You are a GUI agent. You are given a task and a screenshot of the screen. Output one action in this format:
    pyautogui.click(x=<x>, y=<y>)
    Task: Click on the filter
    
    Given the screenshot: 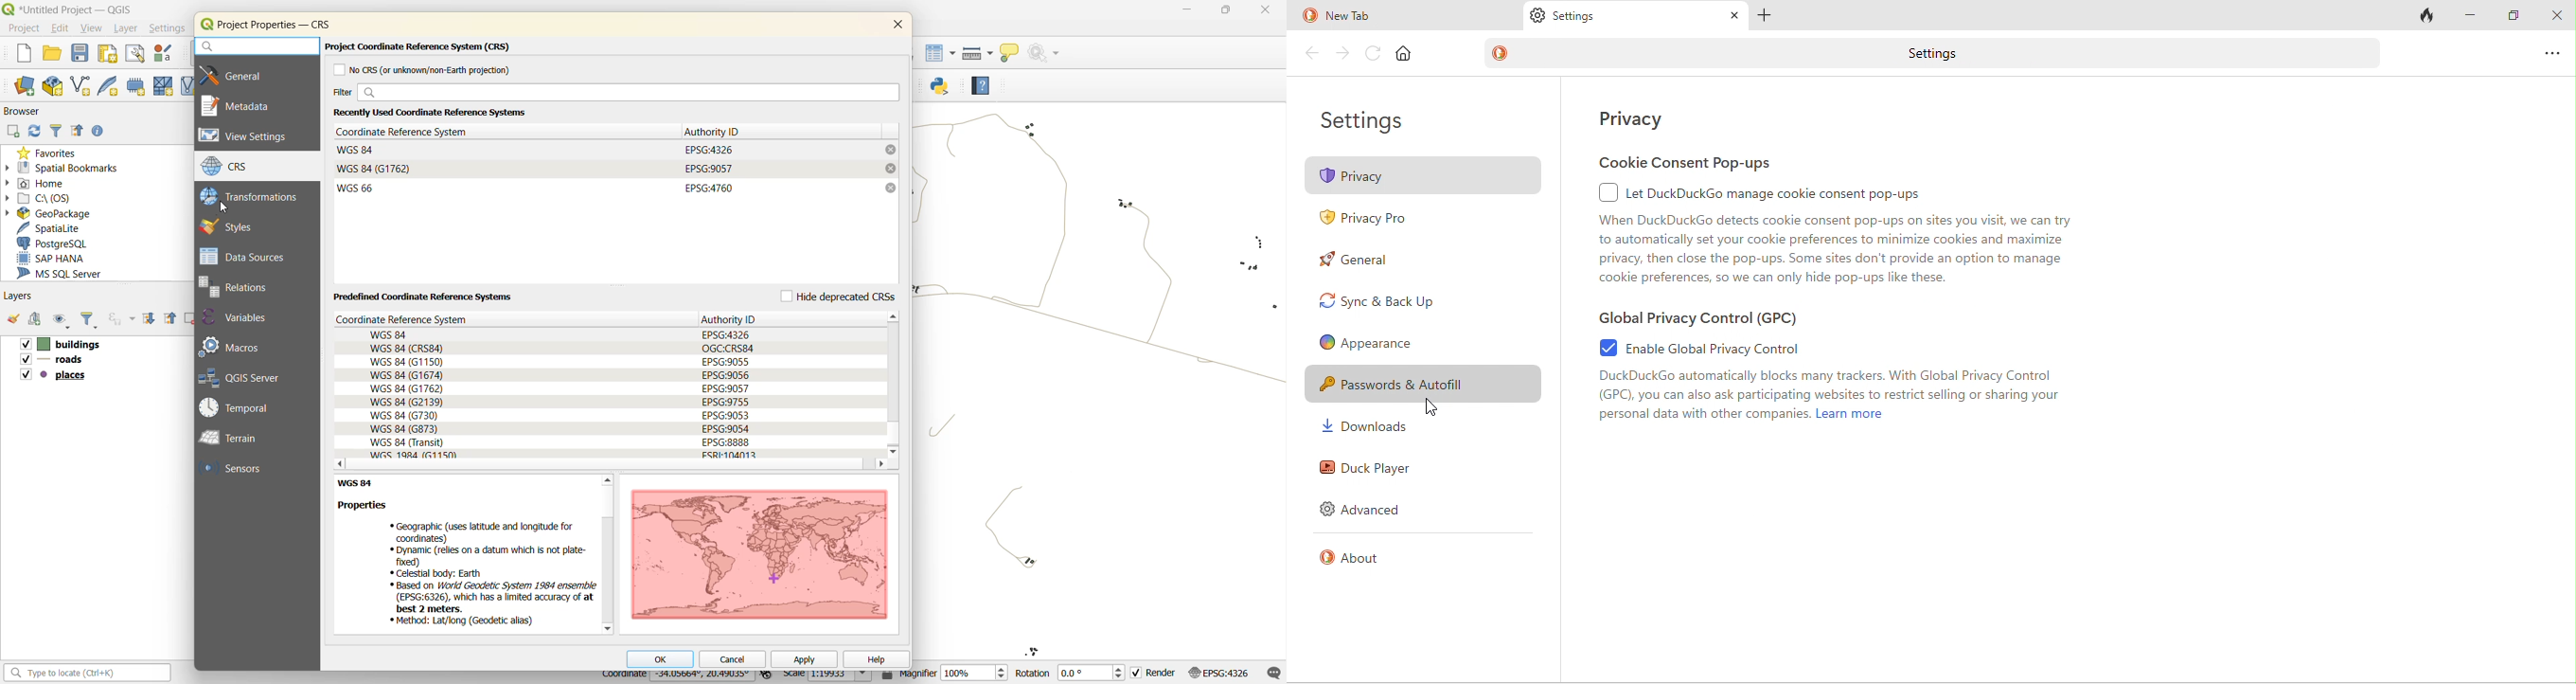 What is the action you would take?
    pyautogui.click(x=57, y=131)
    